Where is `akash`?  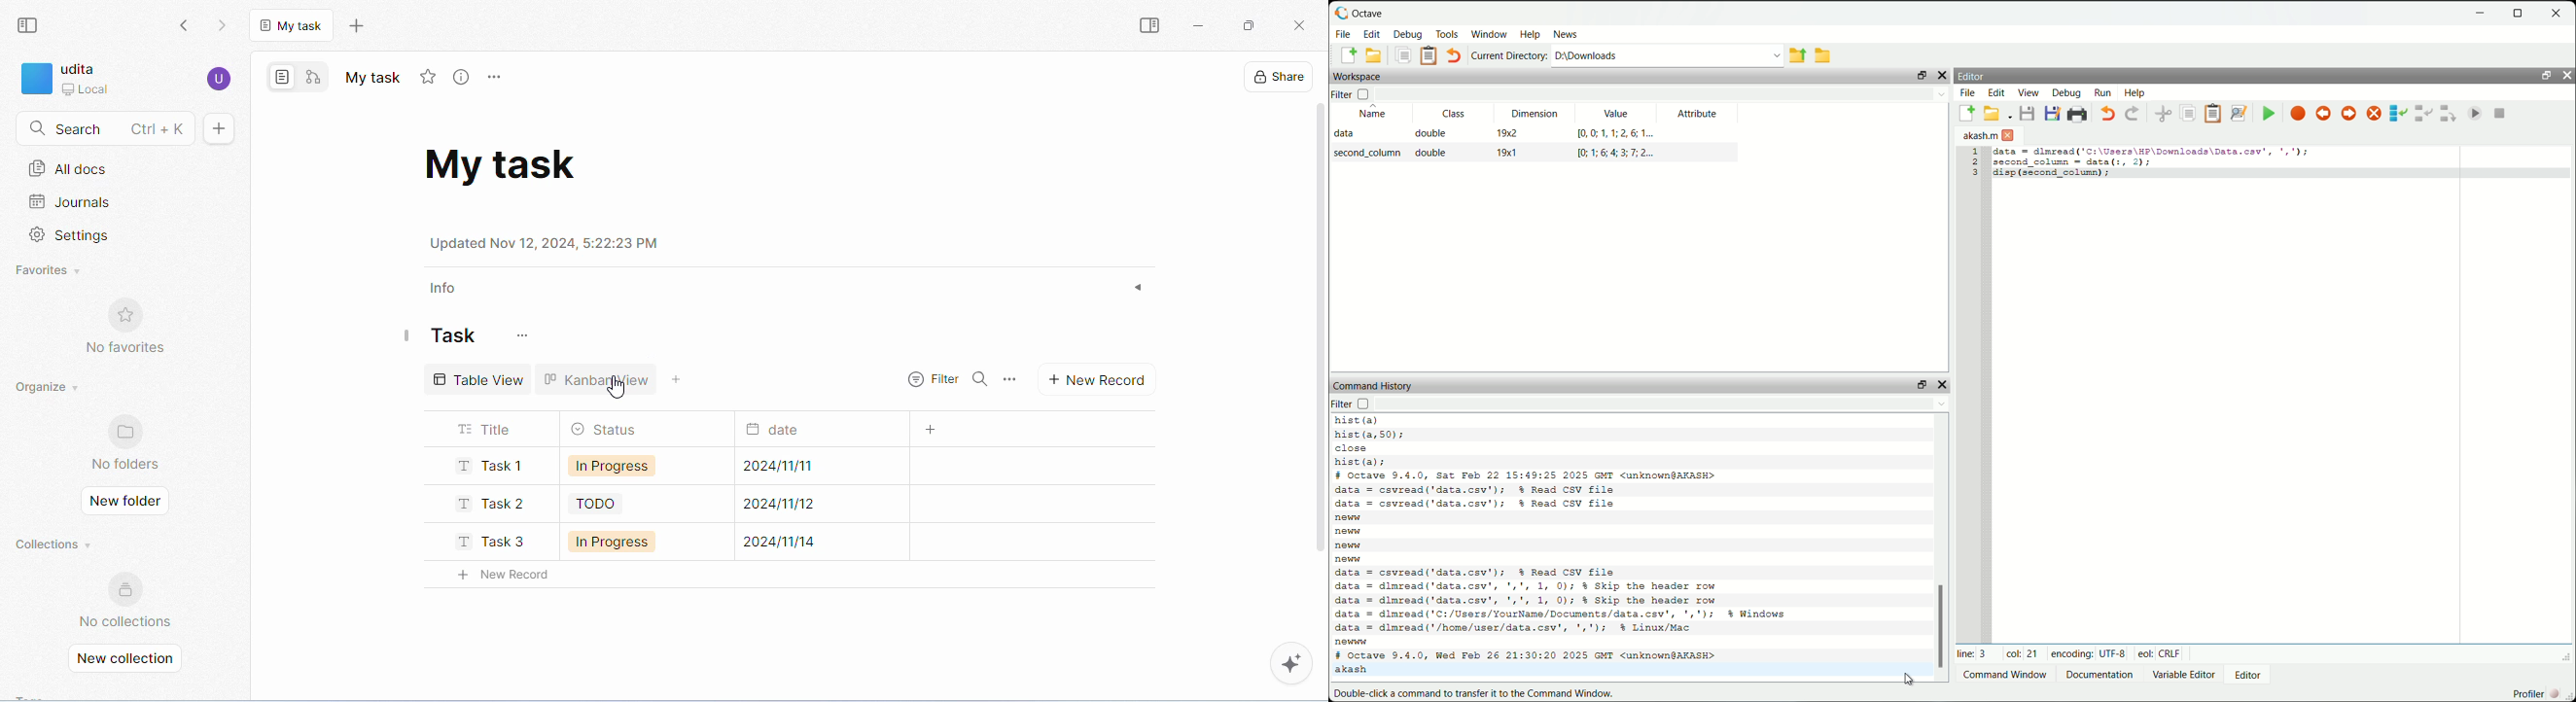
akash is located at coordinates (1362, 672).